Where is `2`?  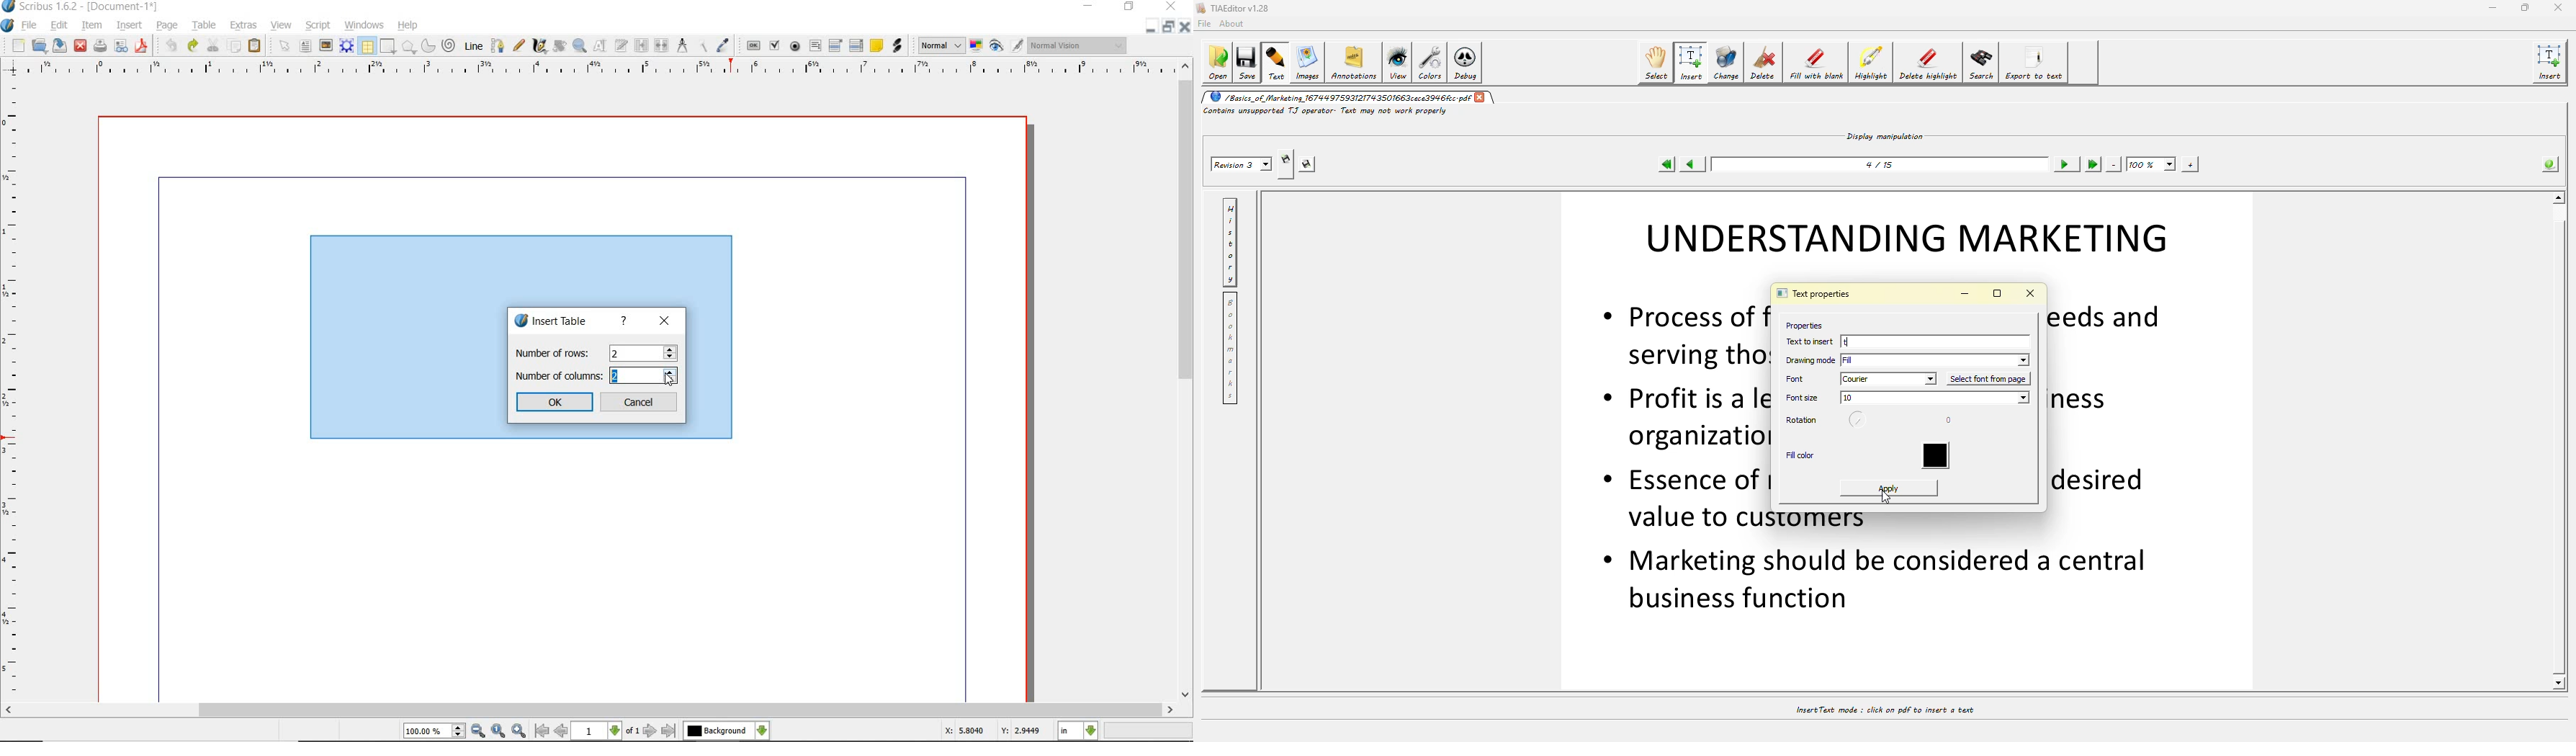 2 is located at coordinates (616, 378).